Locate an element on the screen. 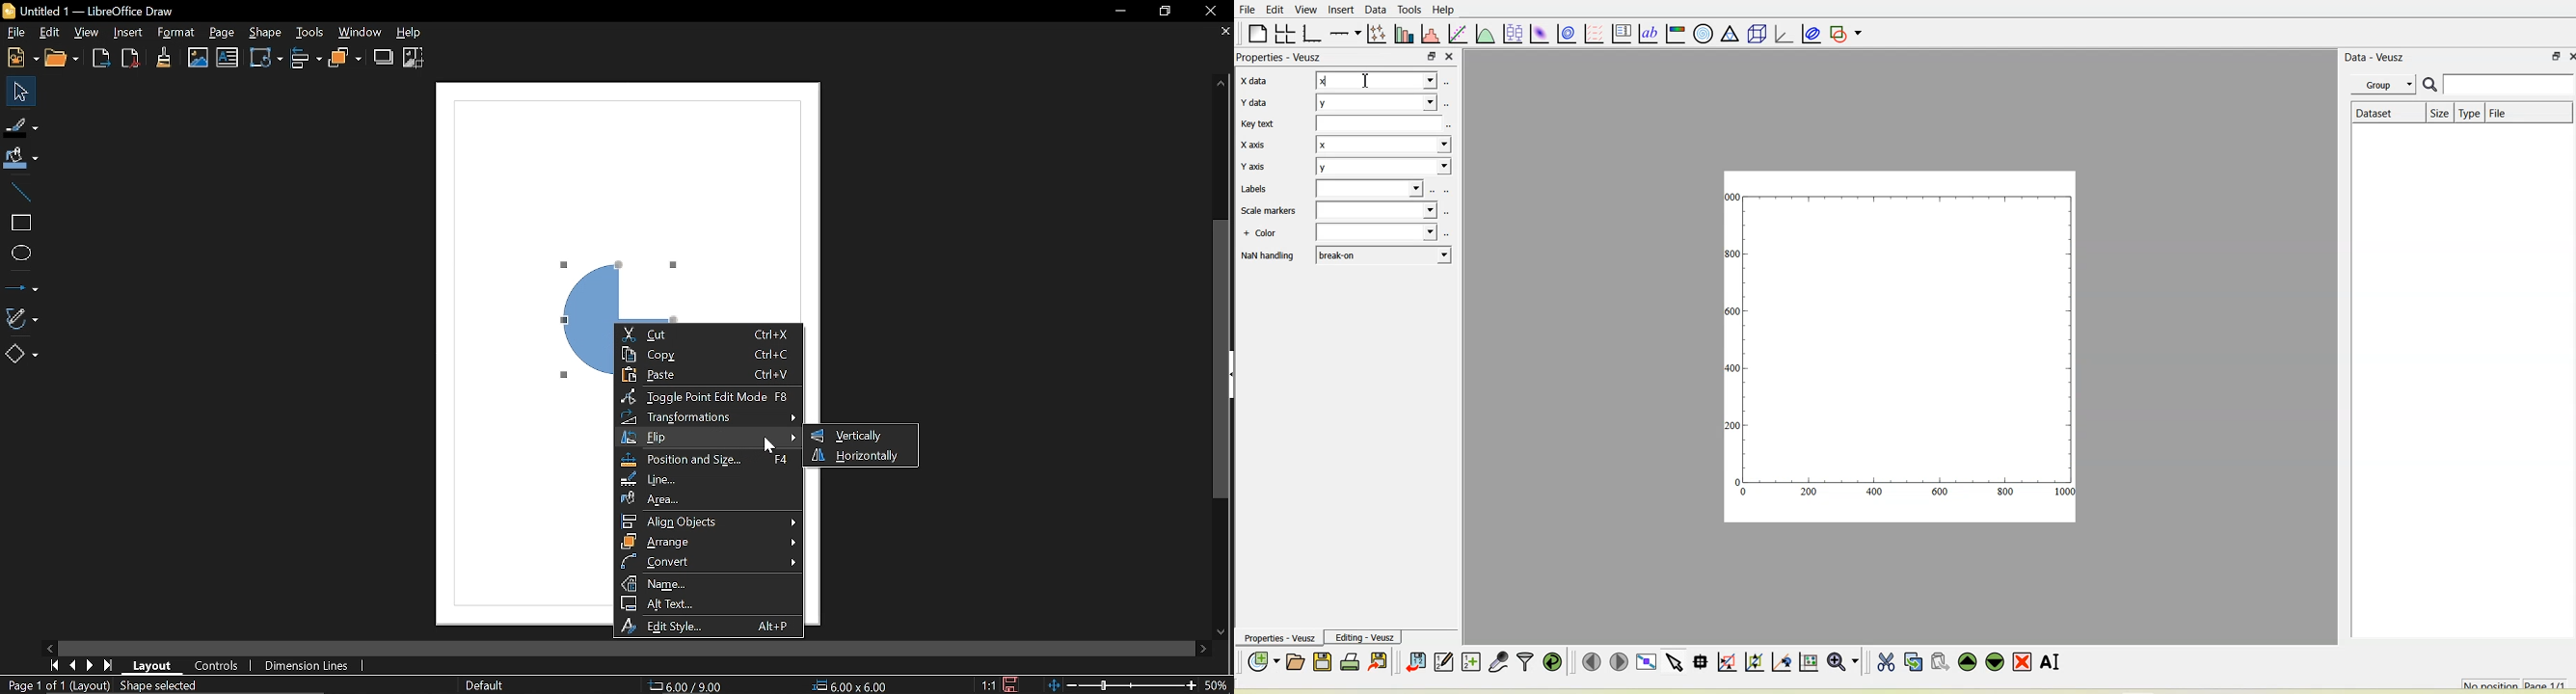 The width and height of the screenshot is (2576, 700). Go to first page is located at coordinates (56, 665).